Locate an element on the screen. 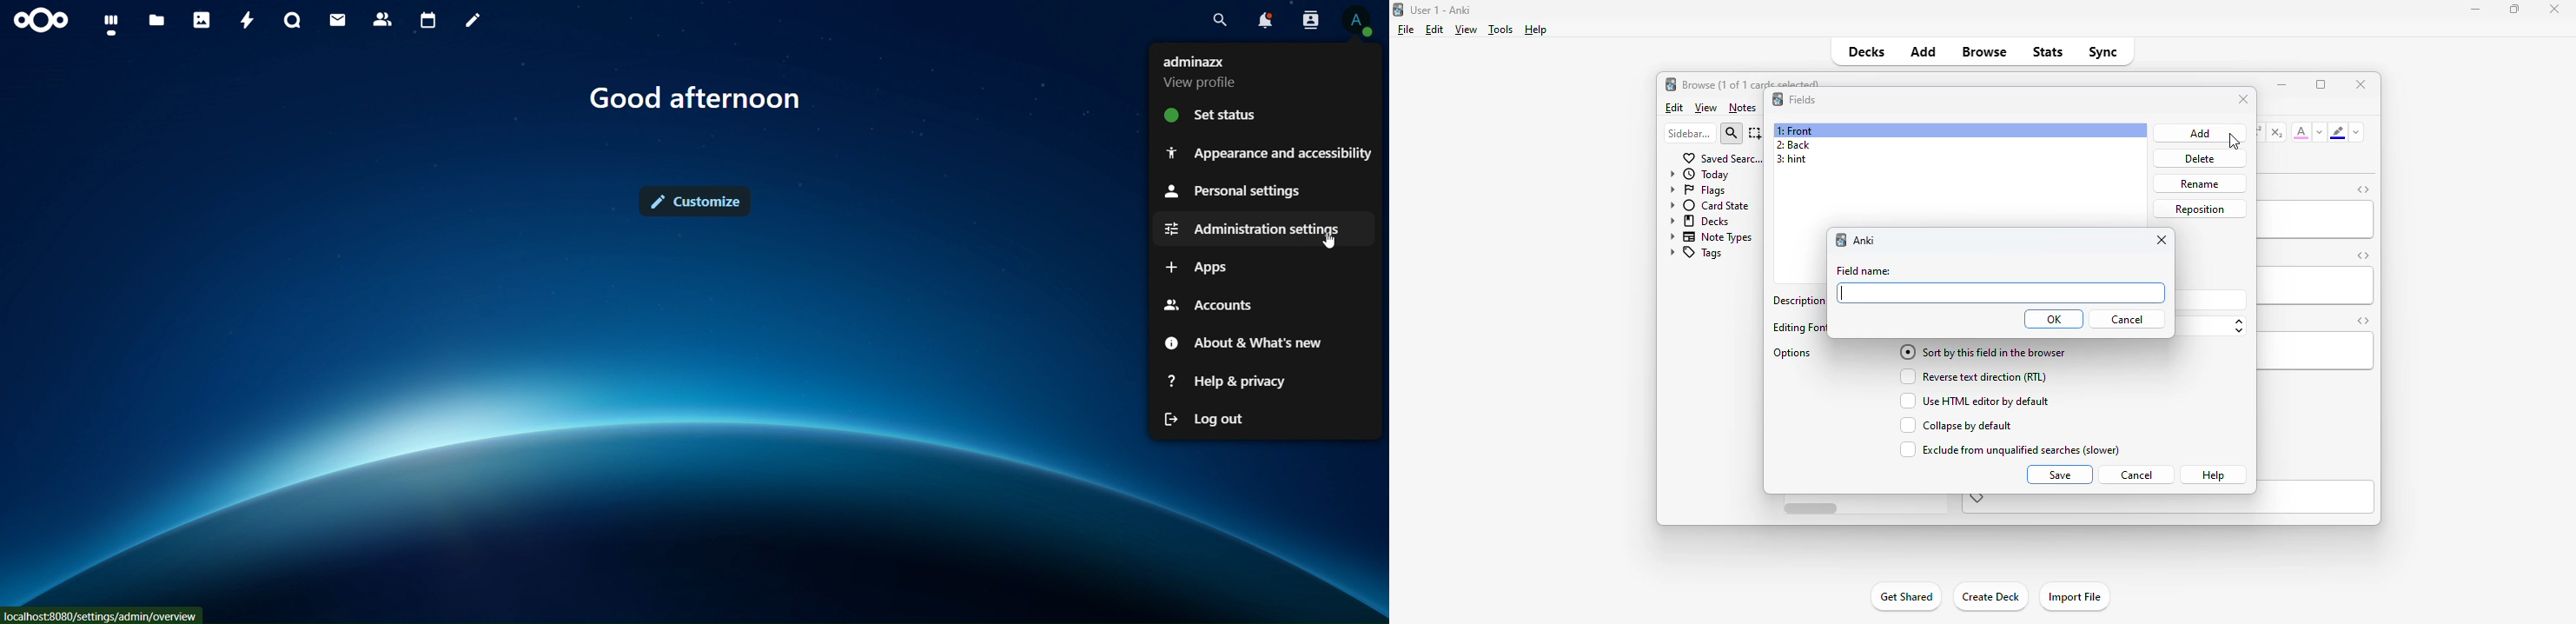  dashboard is located at coordinates (116, 26).